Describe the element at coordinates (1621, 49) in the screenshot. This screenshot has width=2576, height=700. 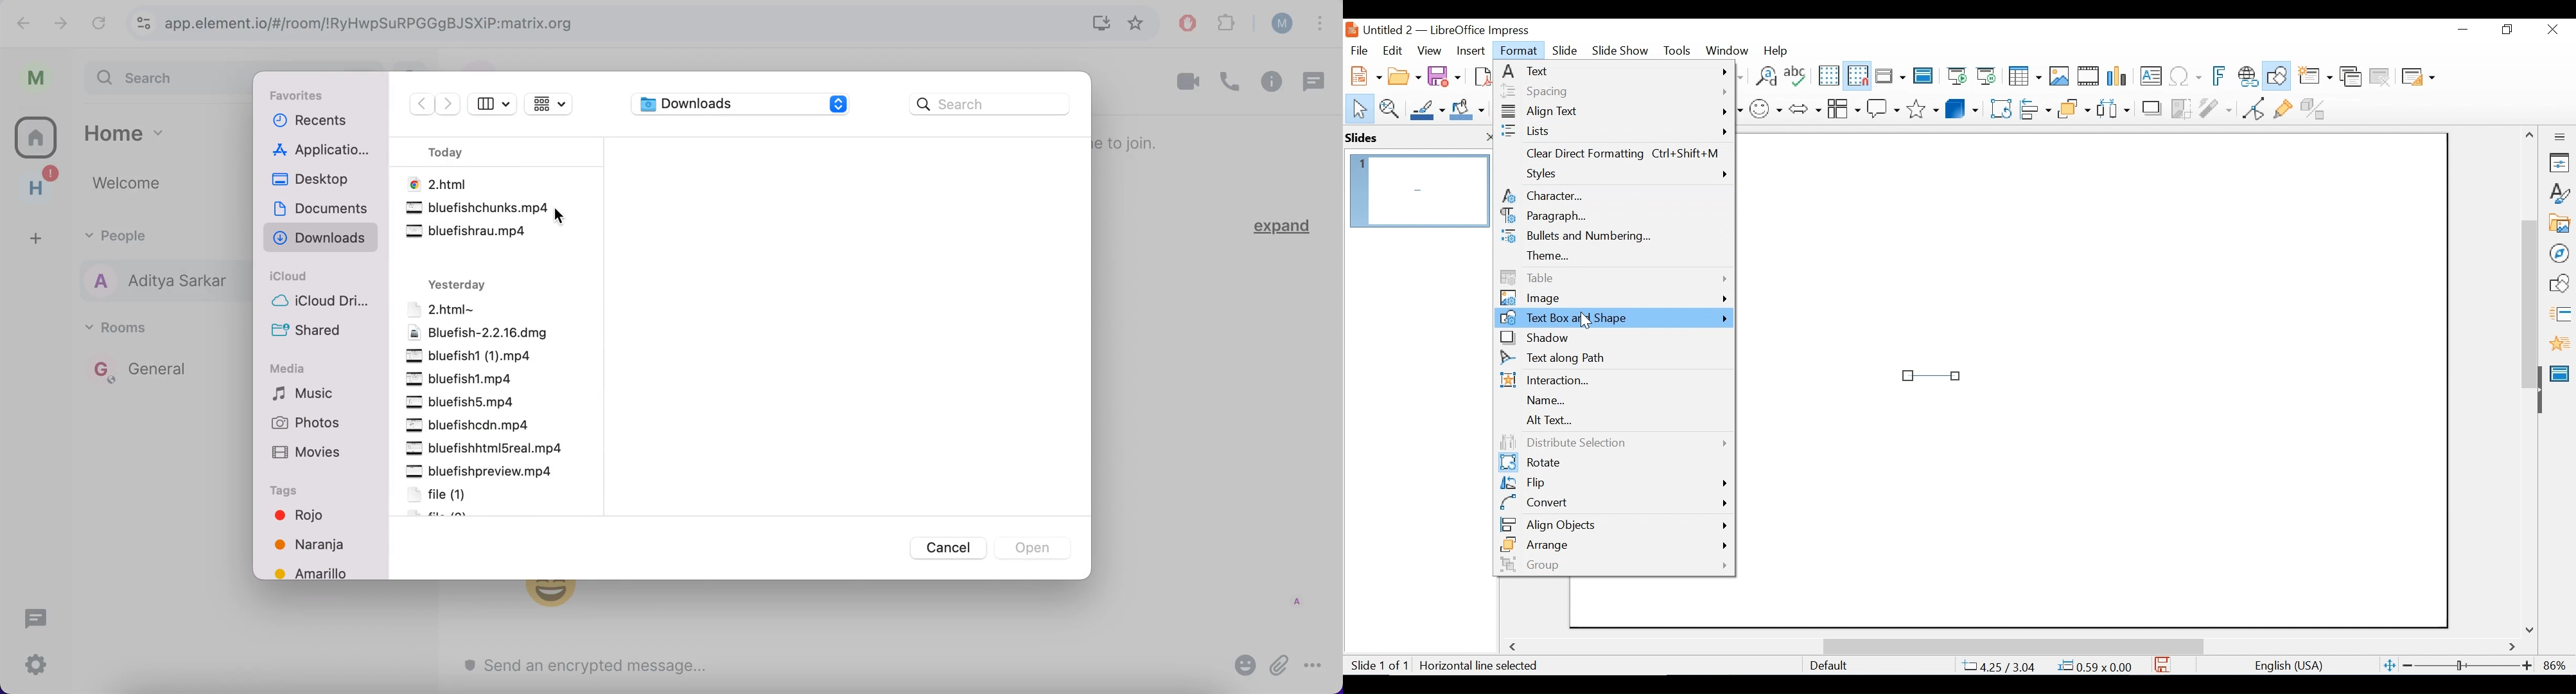
I see `Slide Show` at that location.